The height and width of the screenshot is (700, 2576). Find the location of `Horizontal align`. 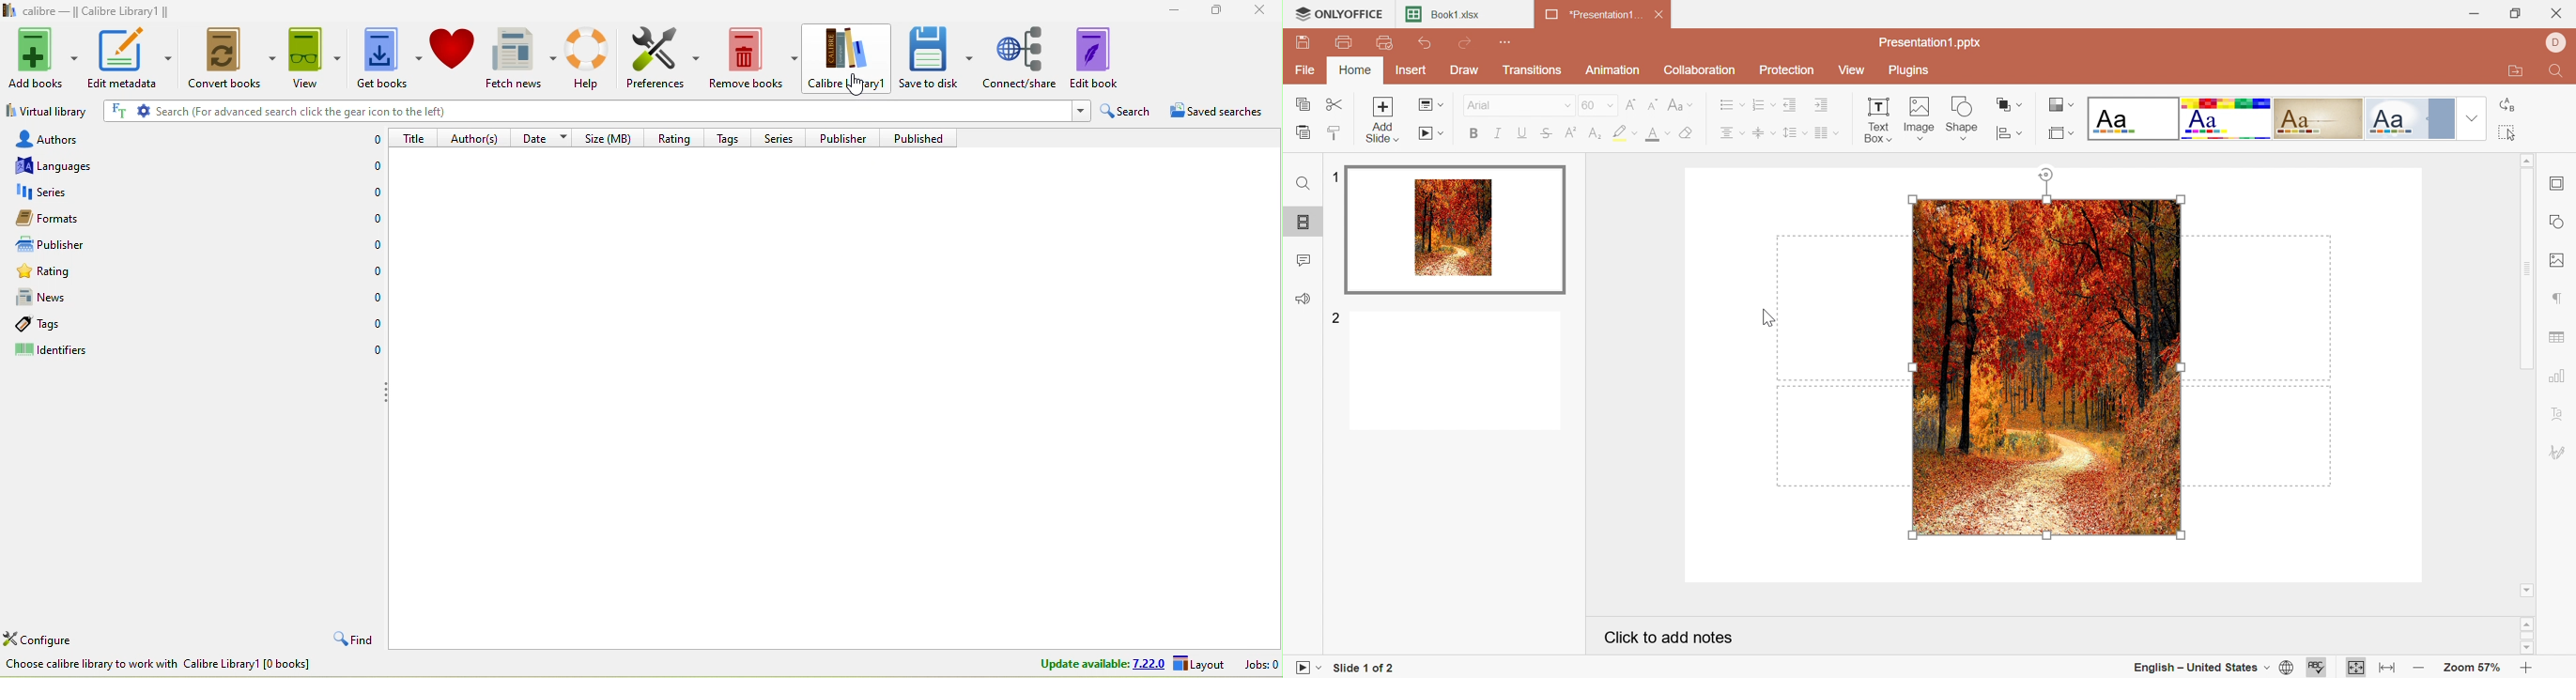

Horizontal align is located at coordinates (1732, 132).